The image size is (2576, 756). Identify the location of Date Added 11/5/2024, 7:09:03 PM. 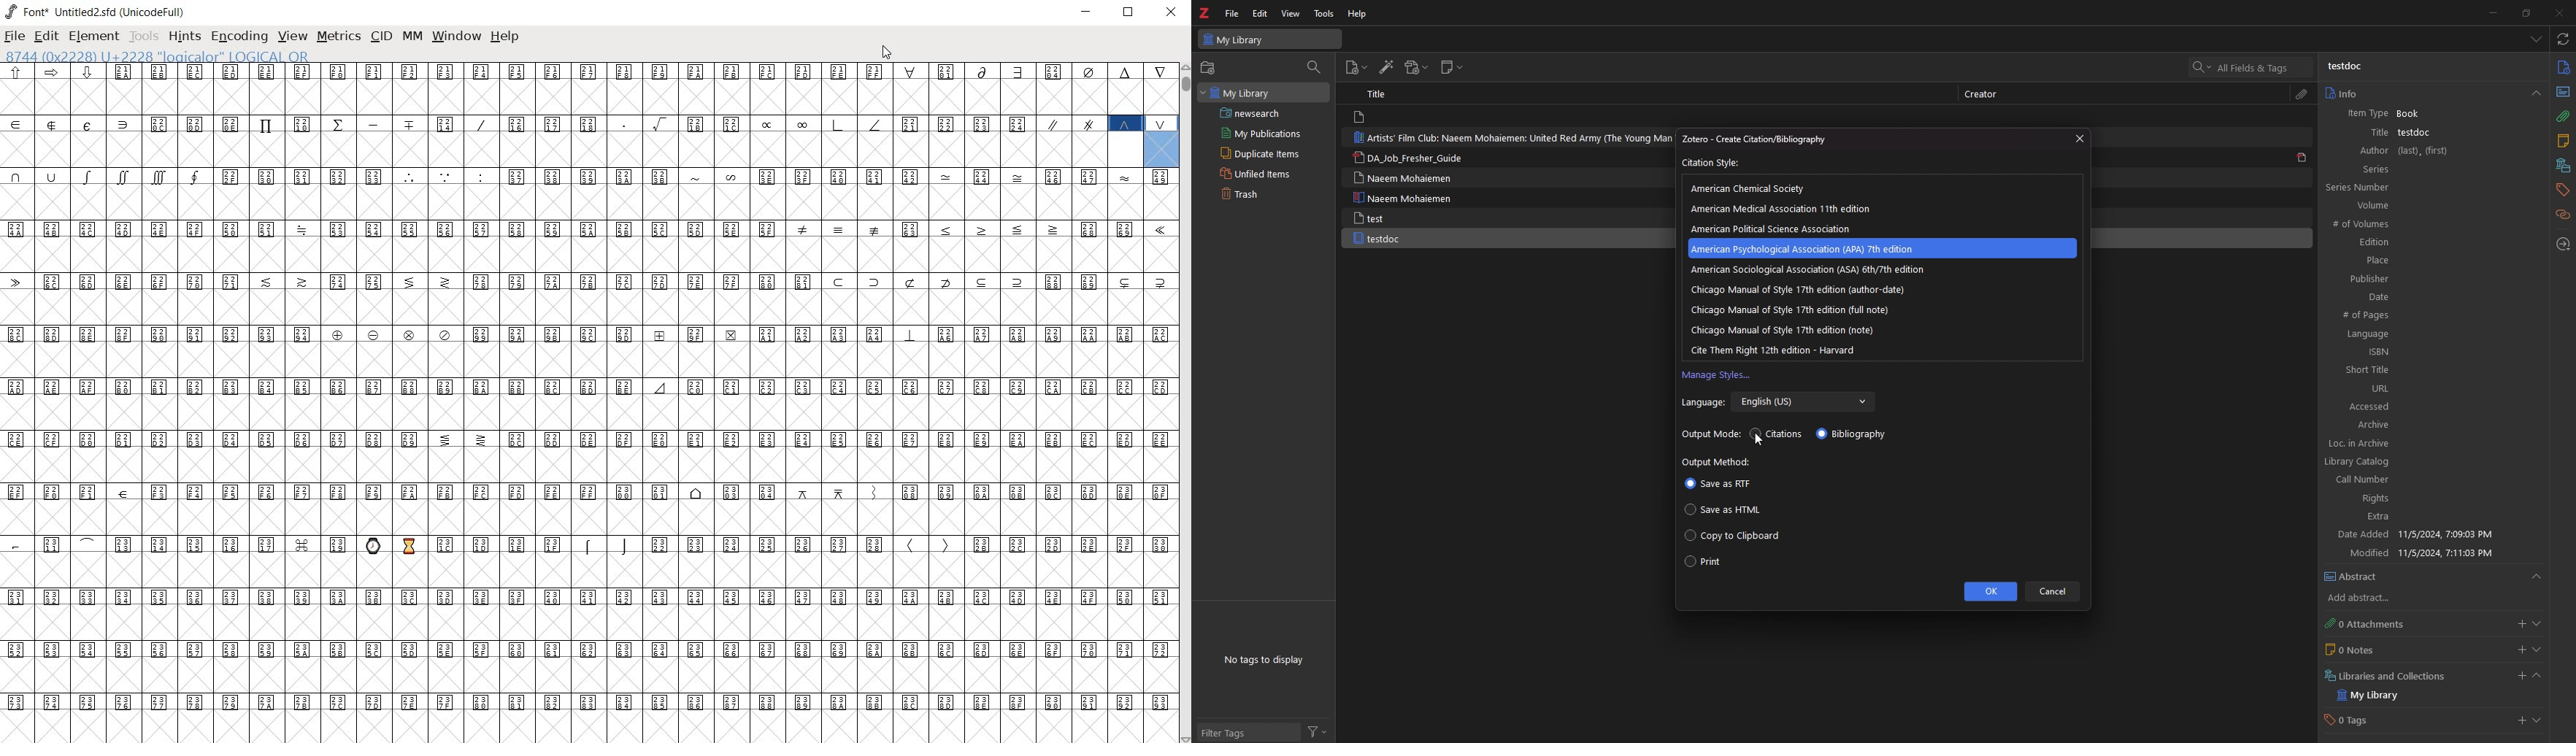
(2426, 535).